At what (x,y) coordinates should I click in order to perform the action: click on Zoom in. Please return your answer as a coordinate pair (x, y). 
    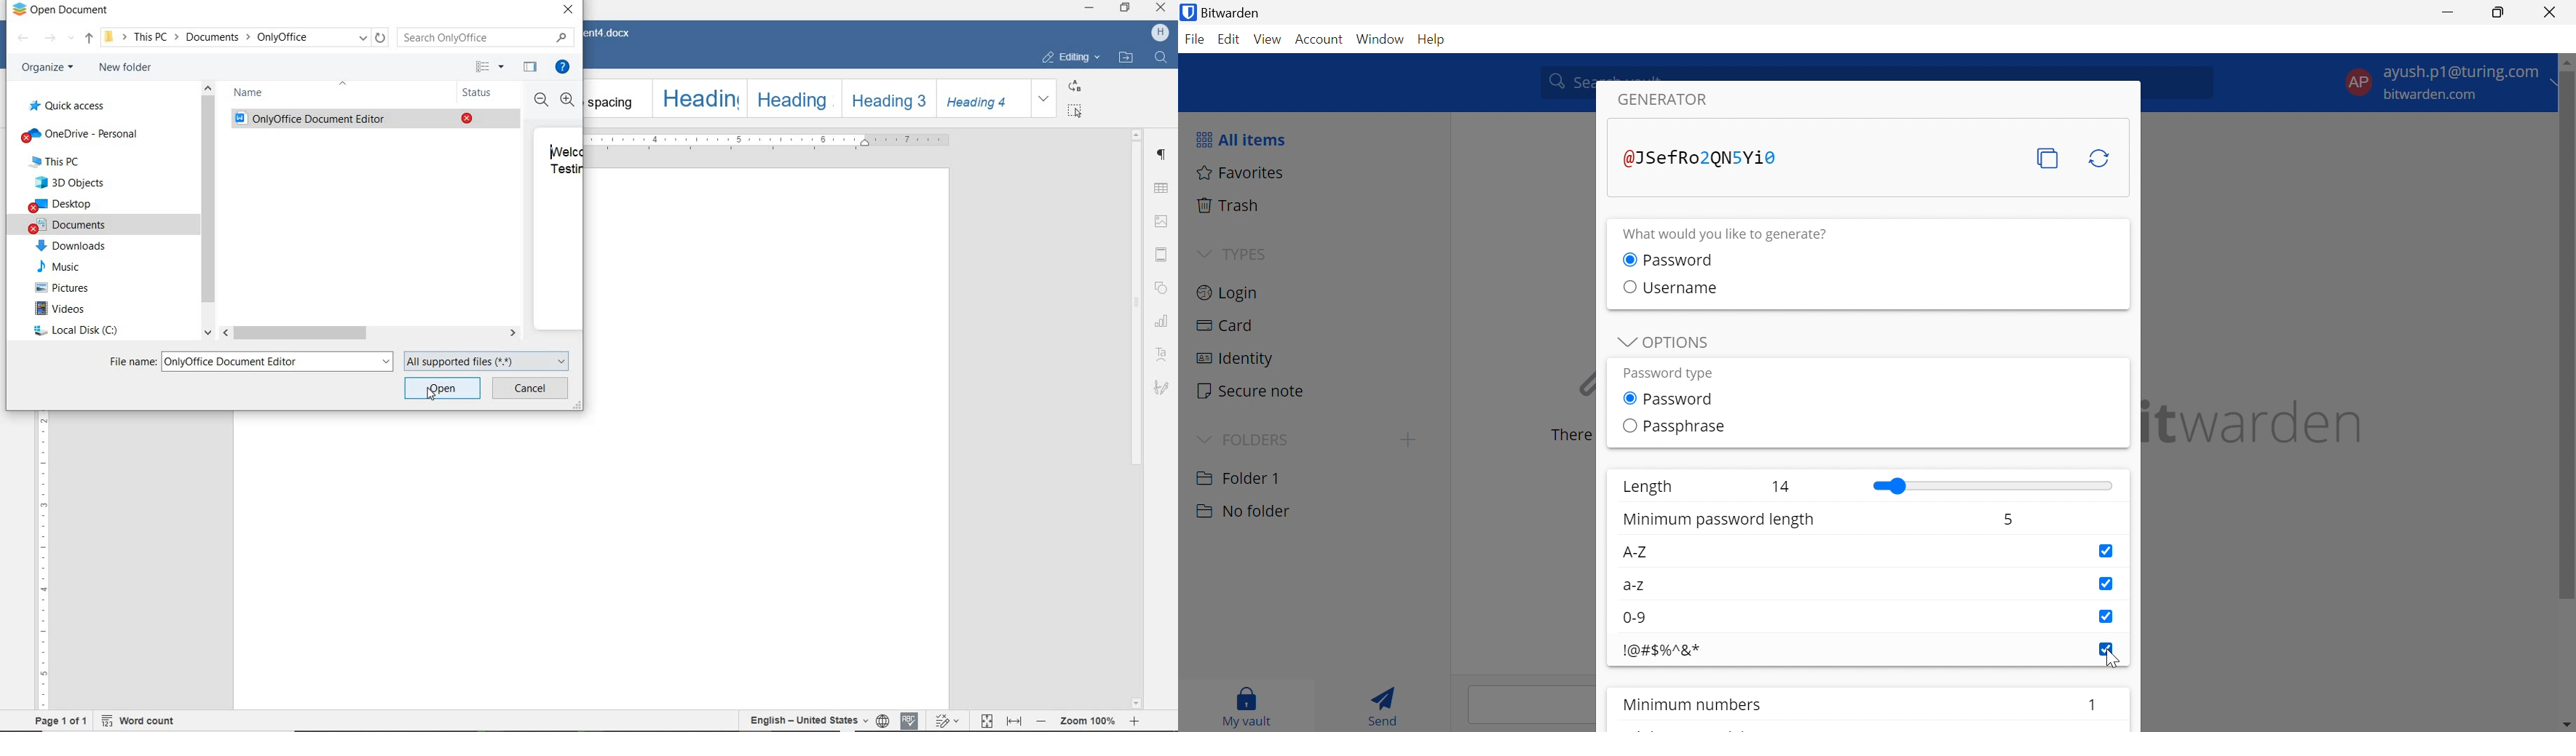
    Looking at the image, I should click on (569, 100).